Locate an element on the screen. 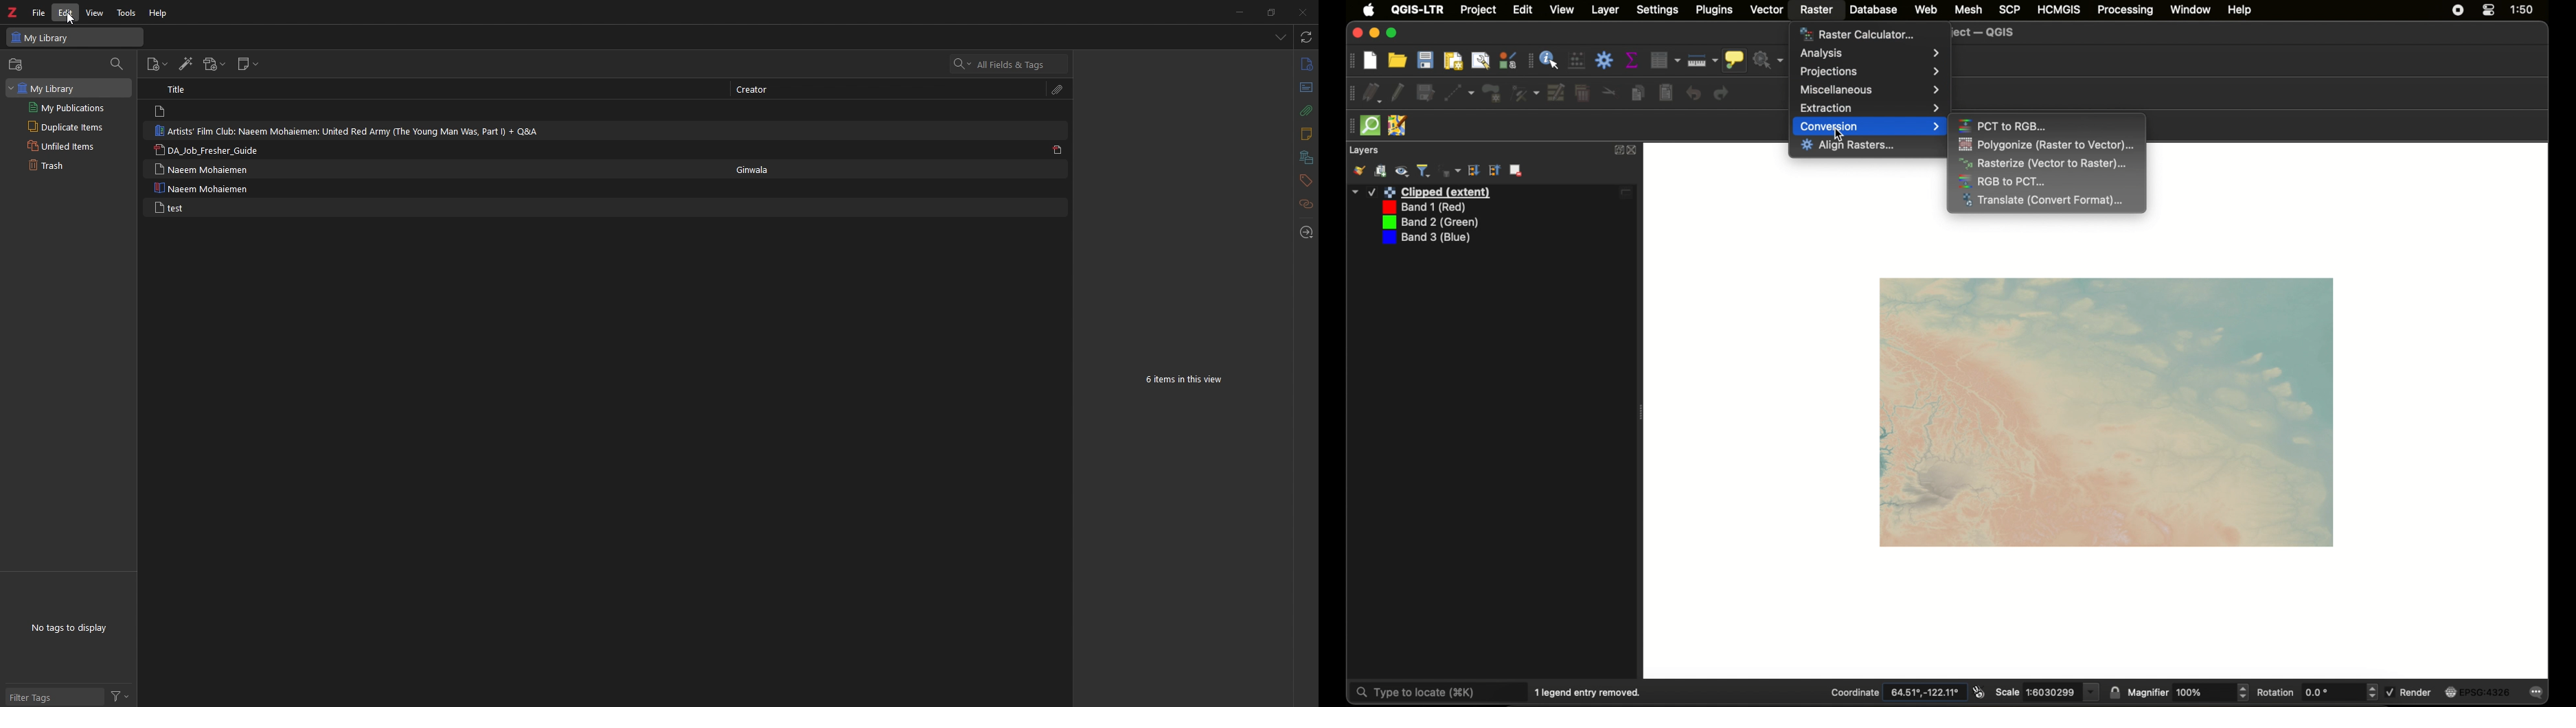  lock scale is located at coordinates (2114, 694).